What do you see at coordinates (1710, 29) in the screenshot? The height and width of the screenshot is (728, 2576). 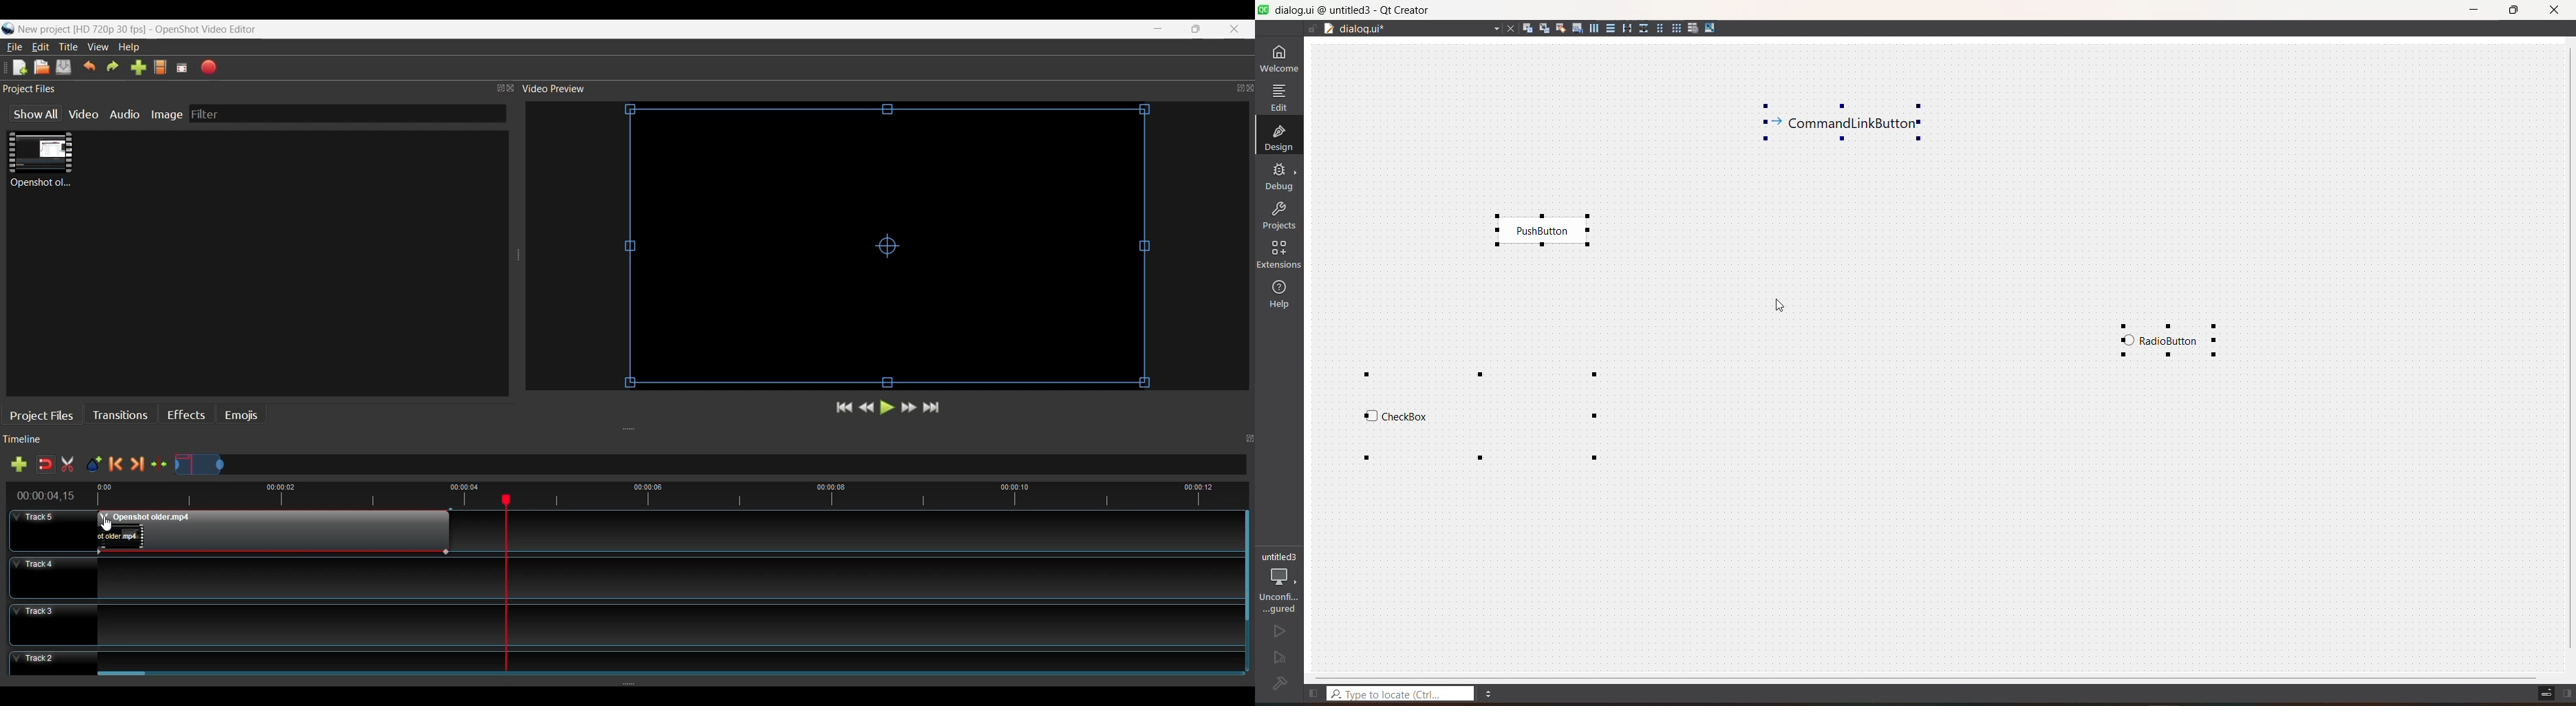 I see `adjust size` at bounding box center [1710, 29].